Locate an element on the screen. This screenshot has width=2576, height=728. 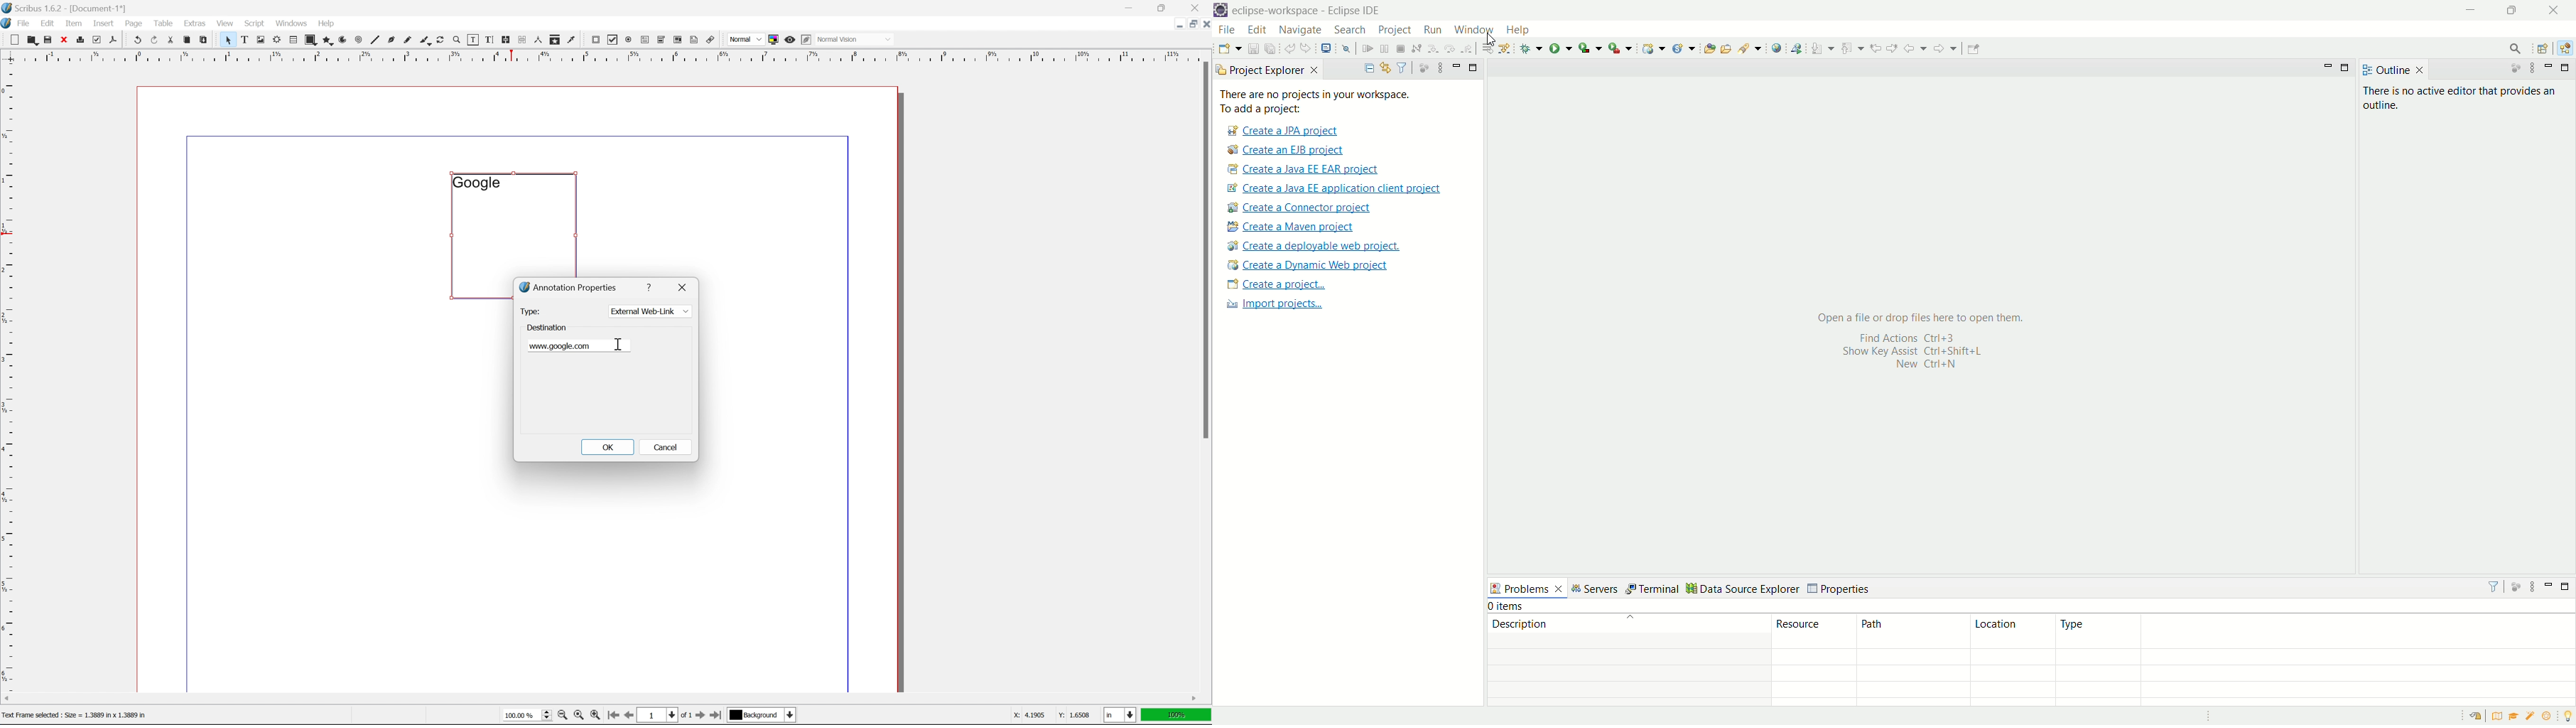
select current page is located at coordinates (664, 716).